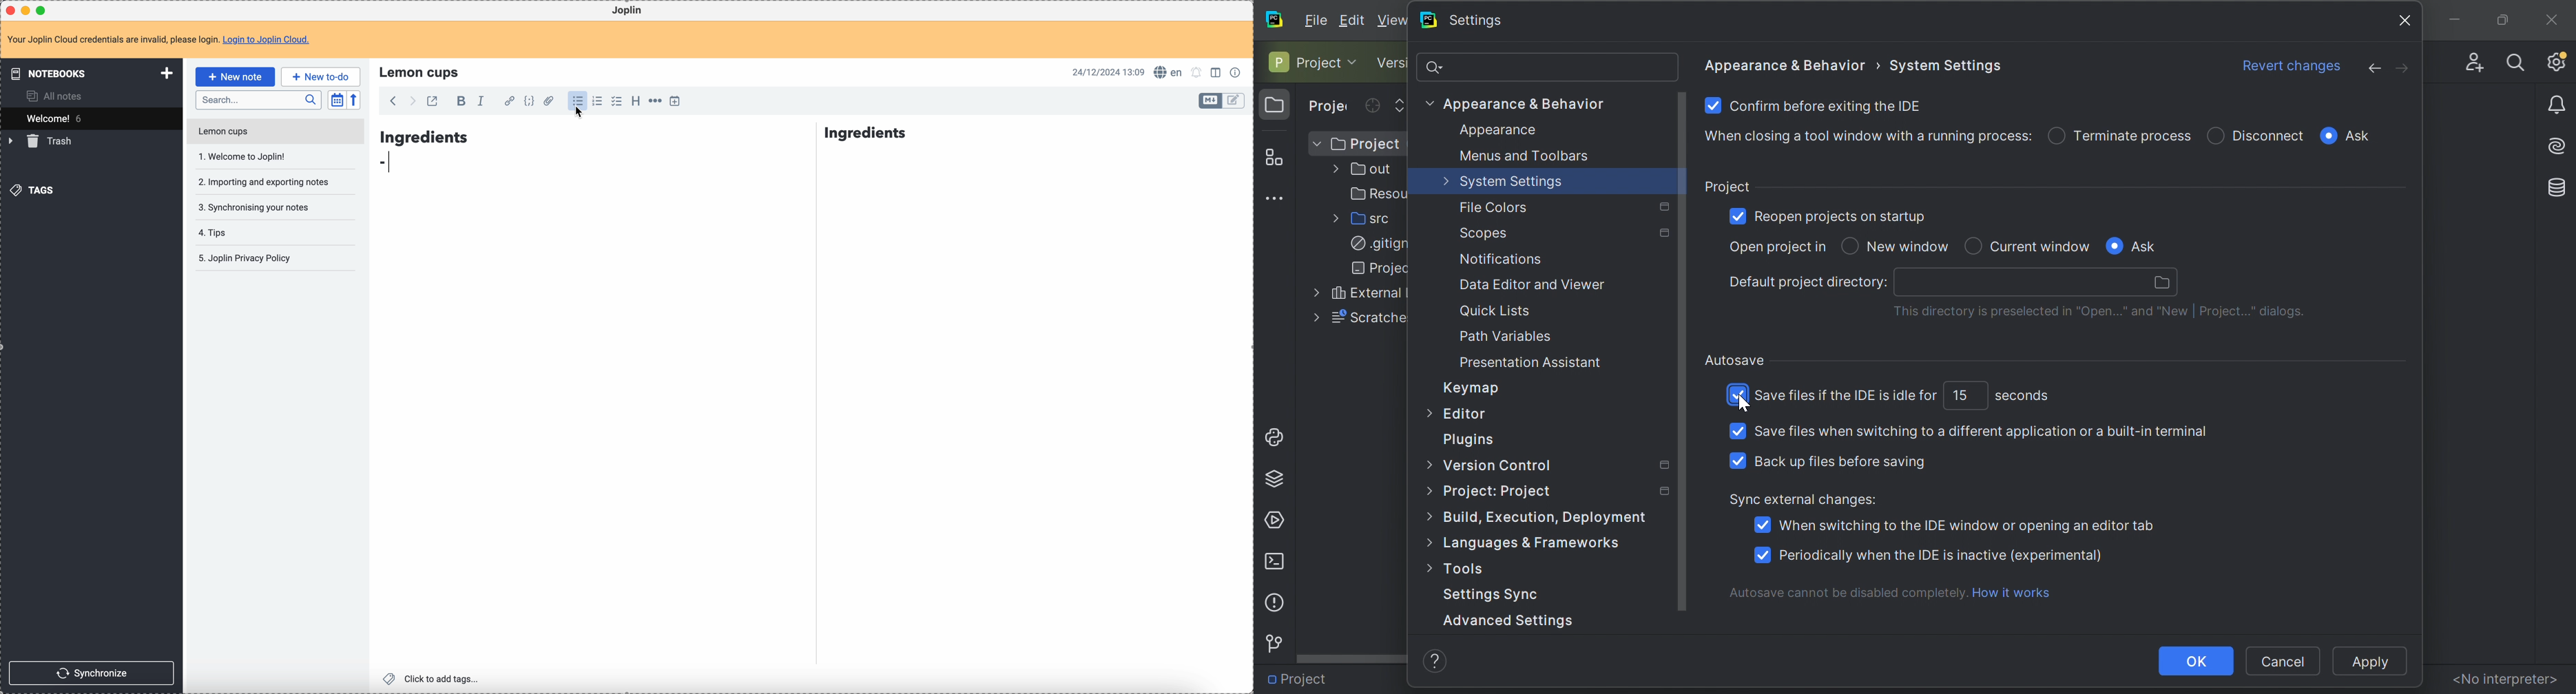  Describe the element at coordinates (576, 101) in the screenshot. I see `bulleted list` at that location.